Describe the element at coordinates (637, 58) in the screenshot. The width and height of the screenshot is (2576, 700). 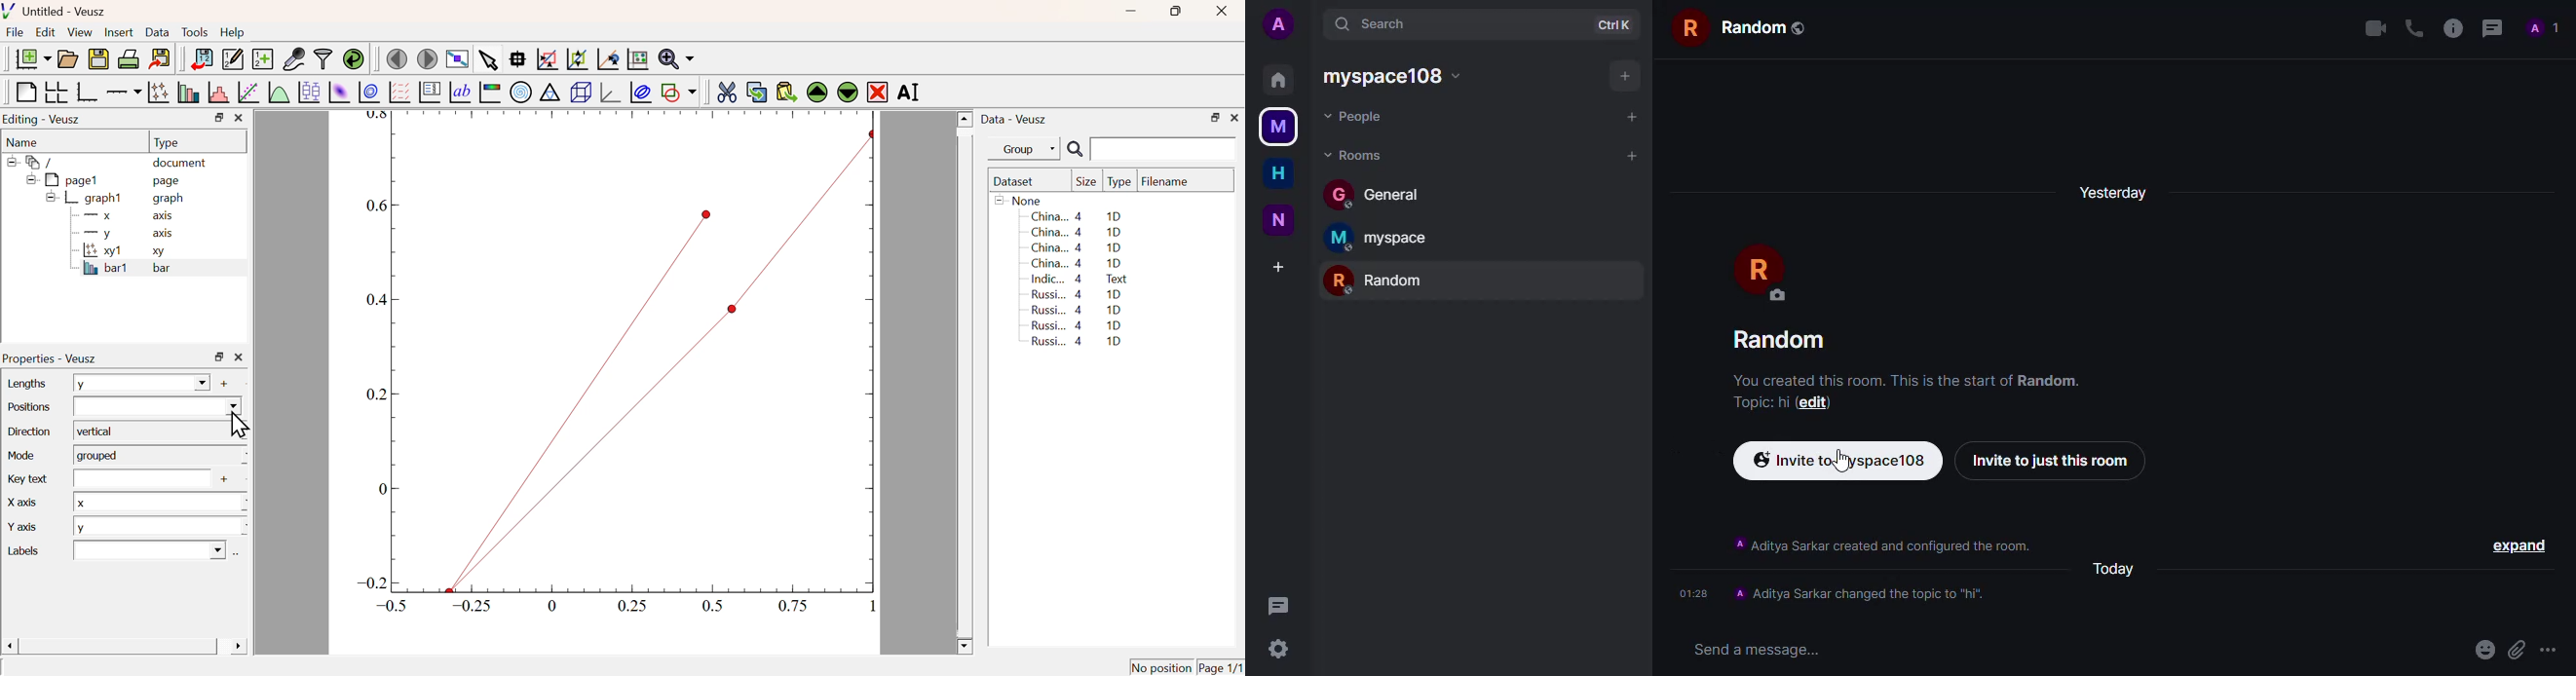
I see `Click to Reset Graph axis` at that location.